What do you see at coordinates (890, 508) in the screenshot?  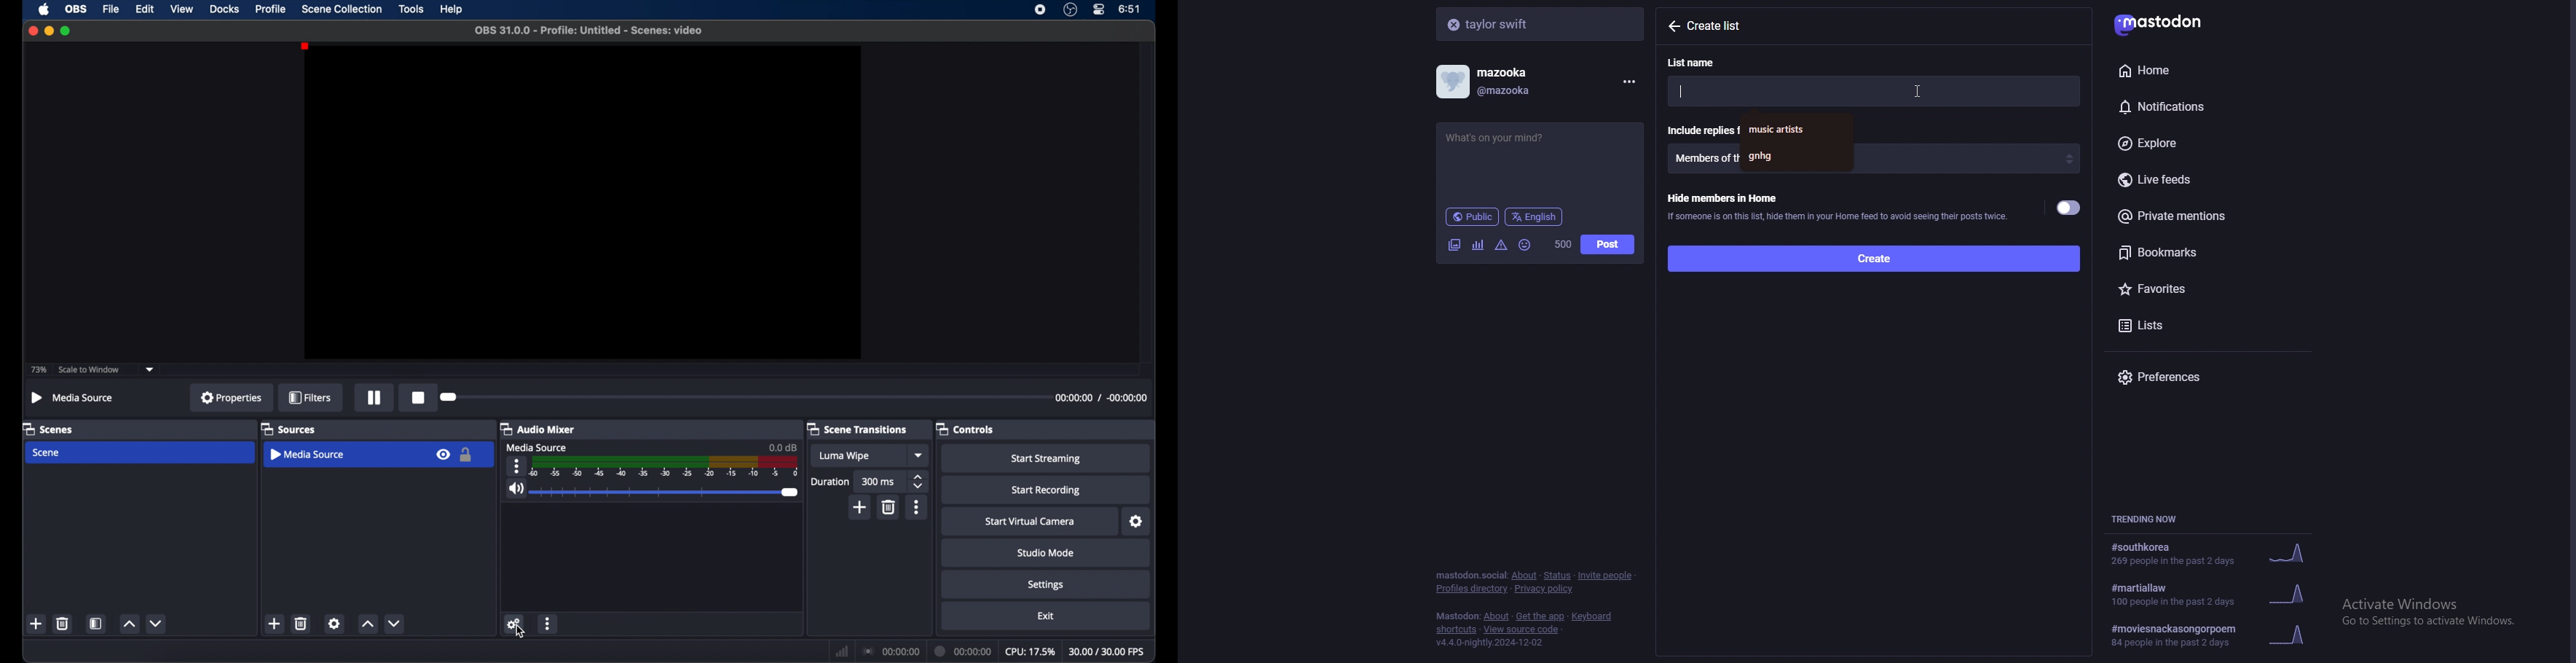 I see `delete` at bounding box center [890, 508].